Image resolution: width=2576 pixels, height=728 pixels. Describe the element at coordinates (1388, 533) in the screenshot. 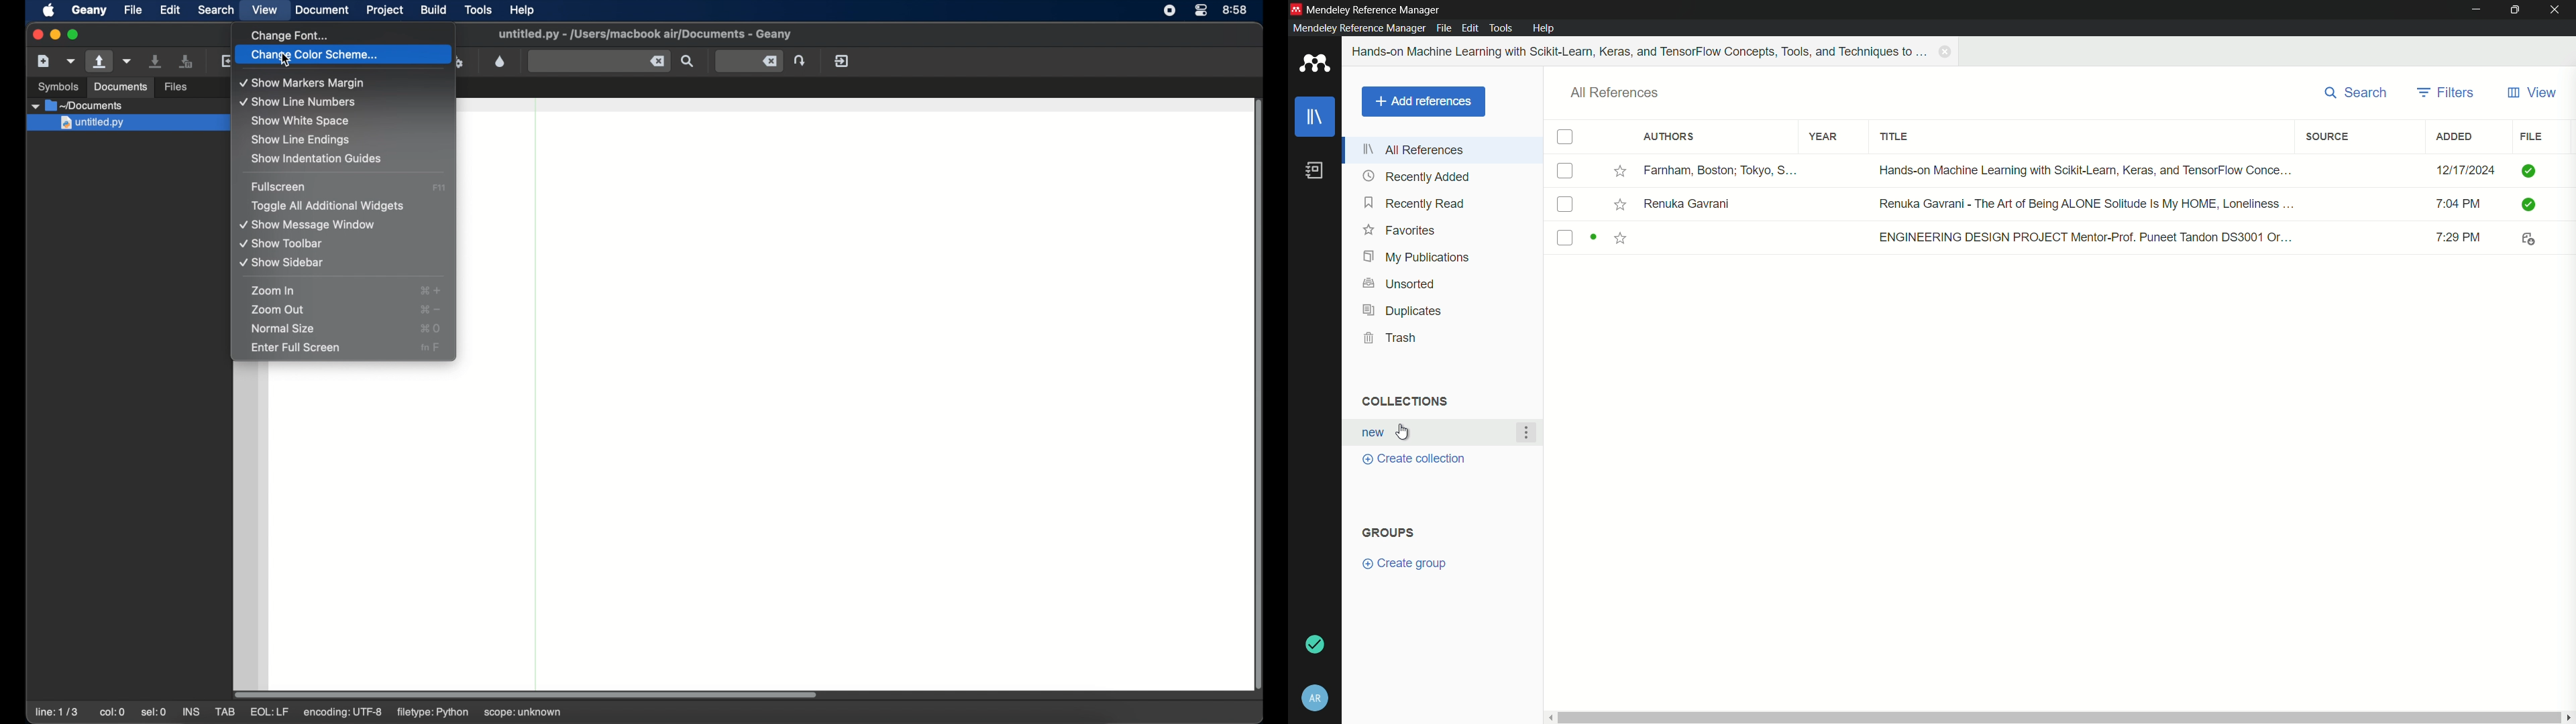

I see `groups` at that location.